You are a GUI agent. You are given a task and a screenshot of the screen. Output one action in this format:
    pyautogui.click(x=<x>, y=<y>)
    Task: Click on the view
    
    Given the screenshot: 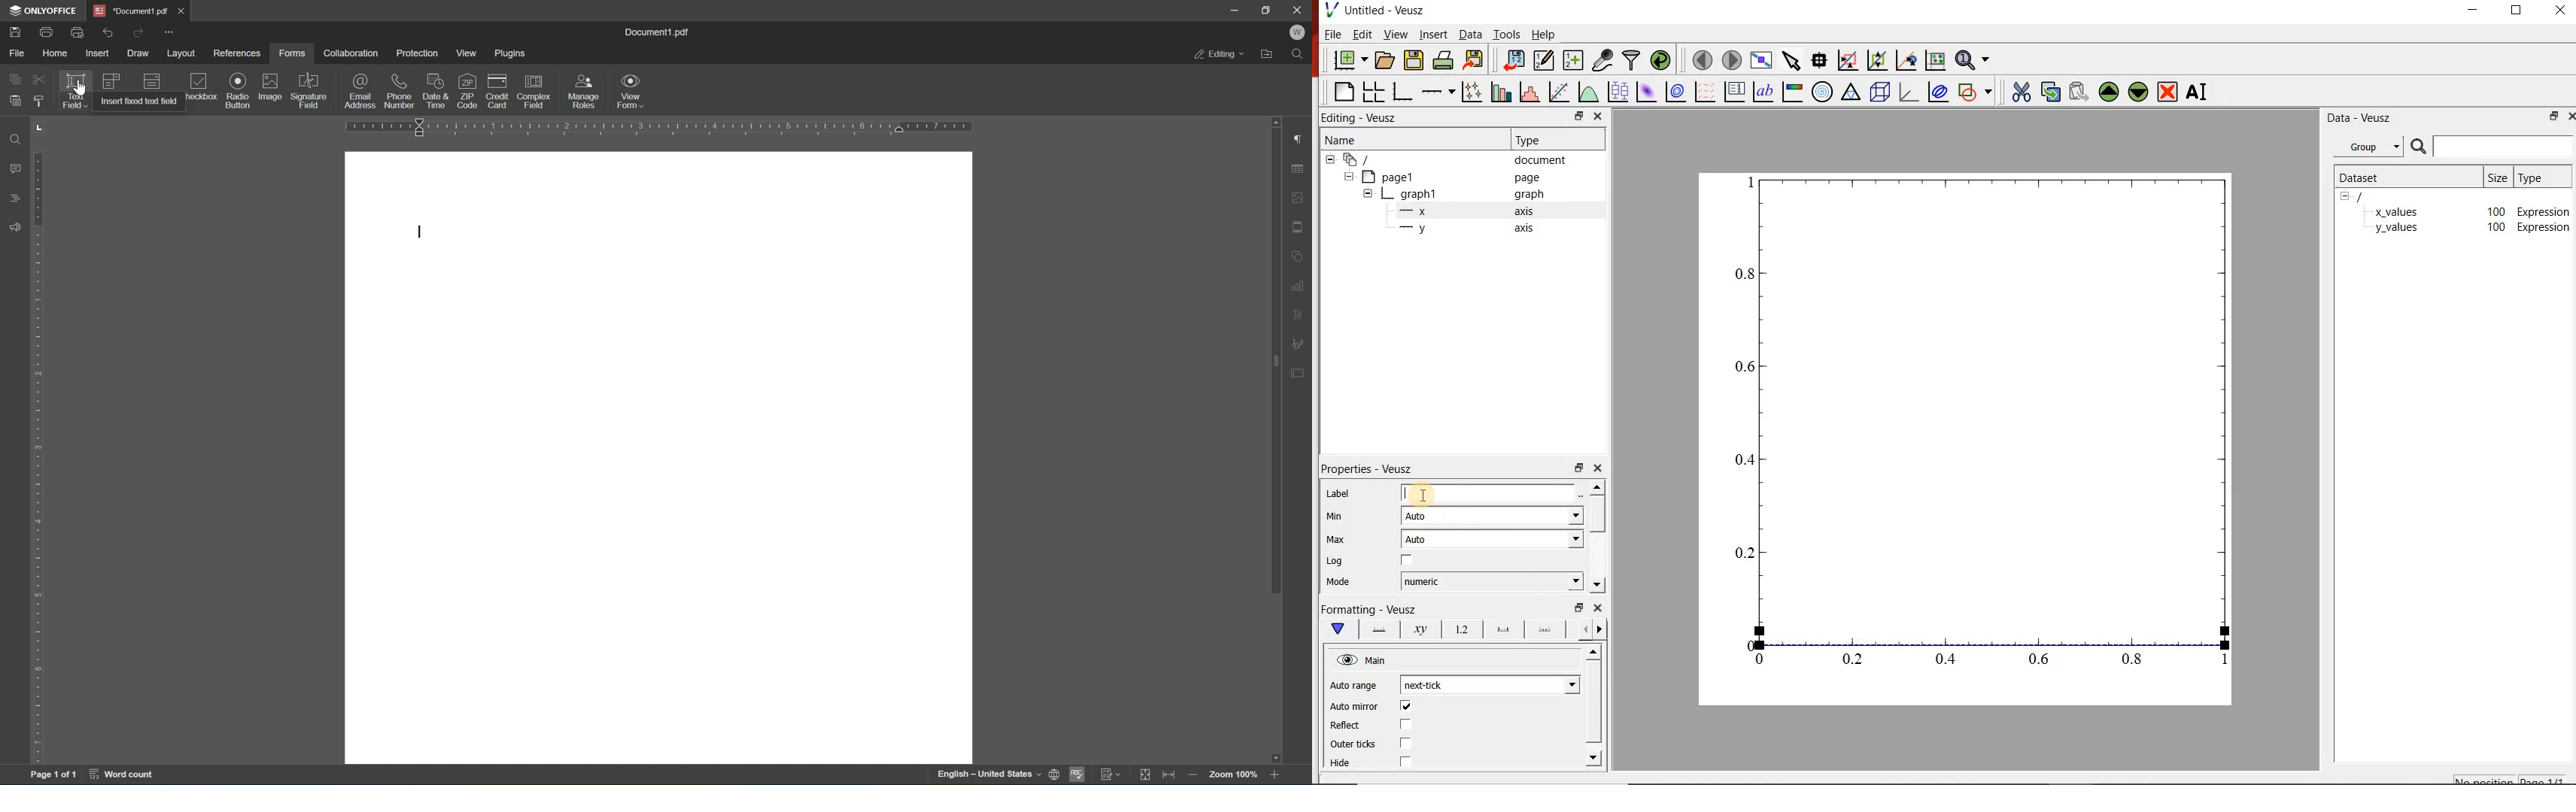 What is the action you would take?
    pyautogui.click(x=1396, y=34)
    